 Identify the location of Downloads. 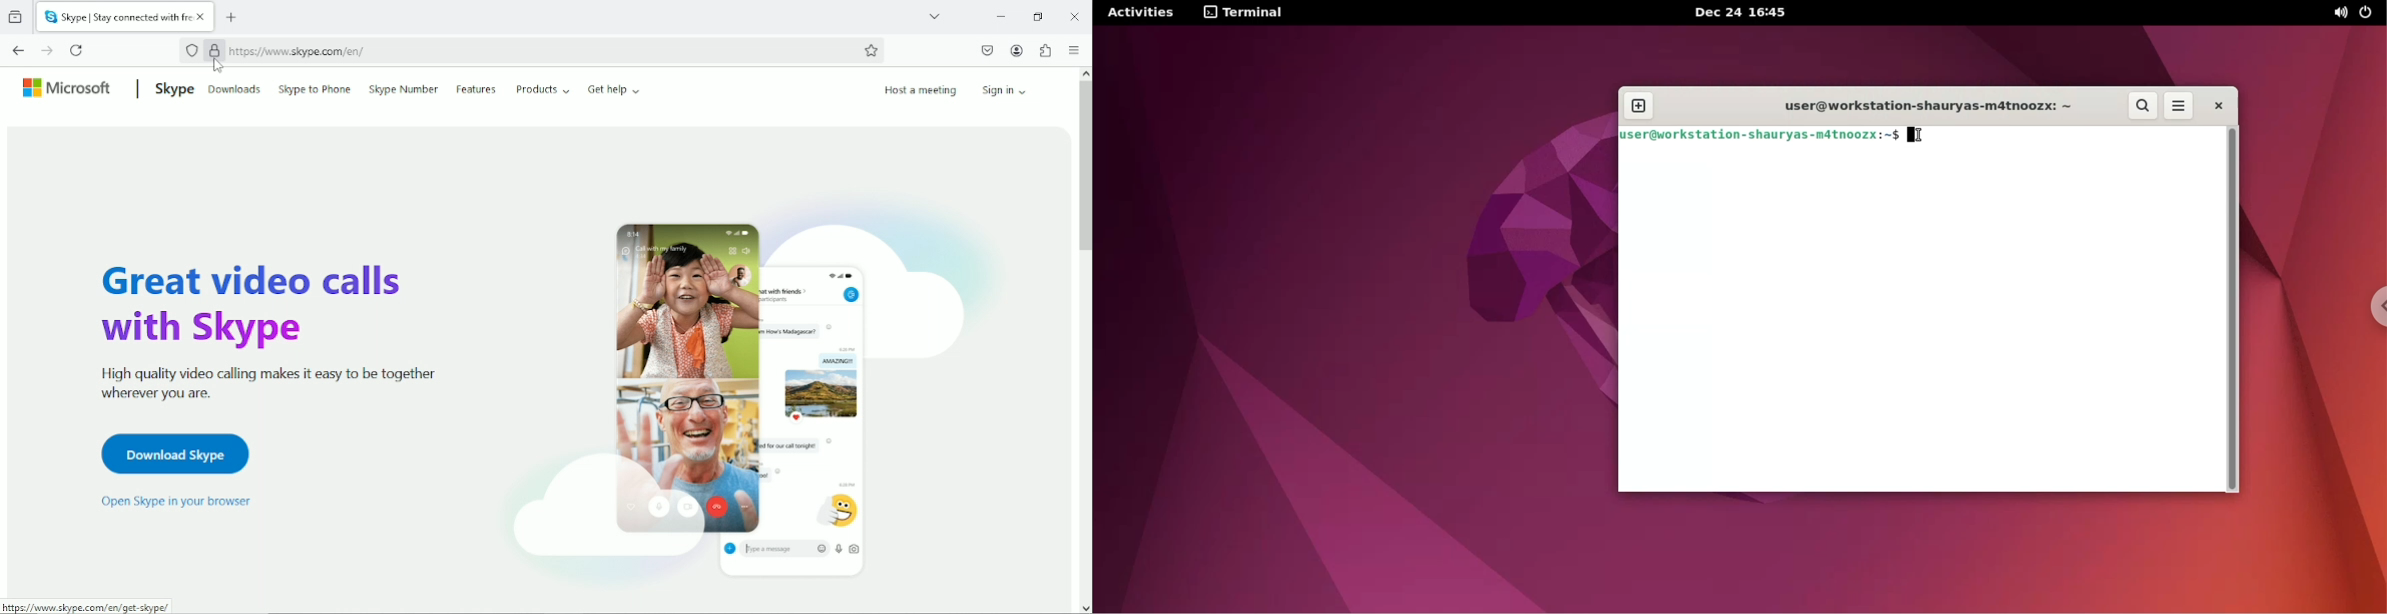
(235, 88).